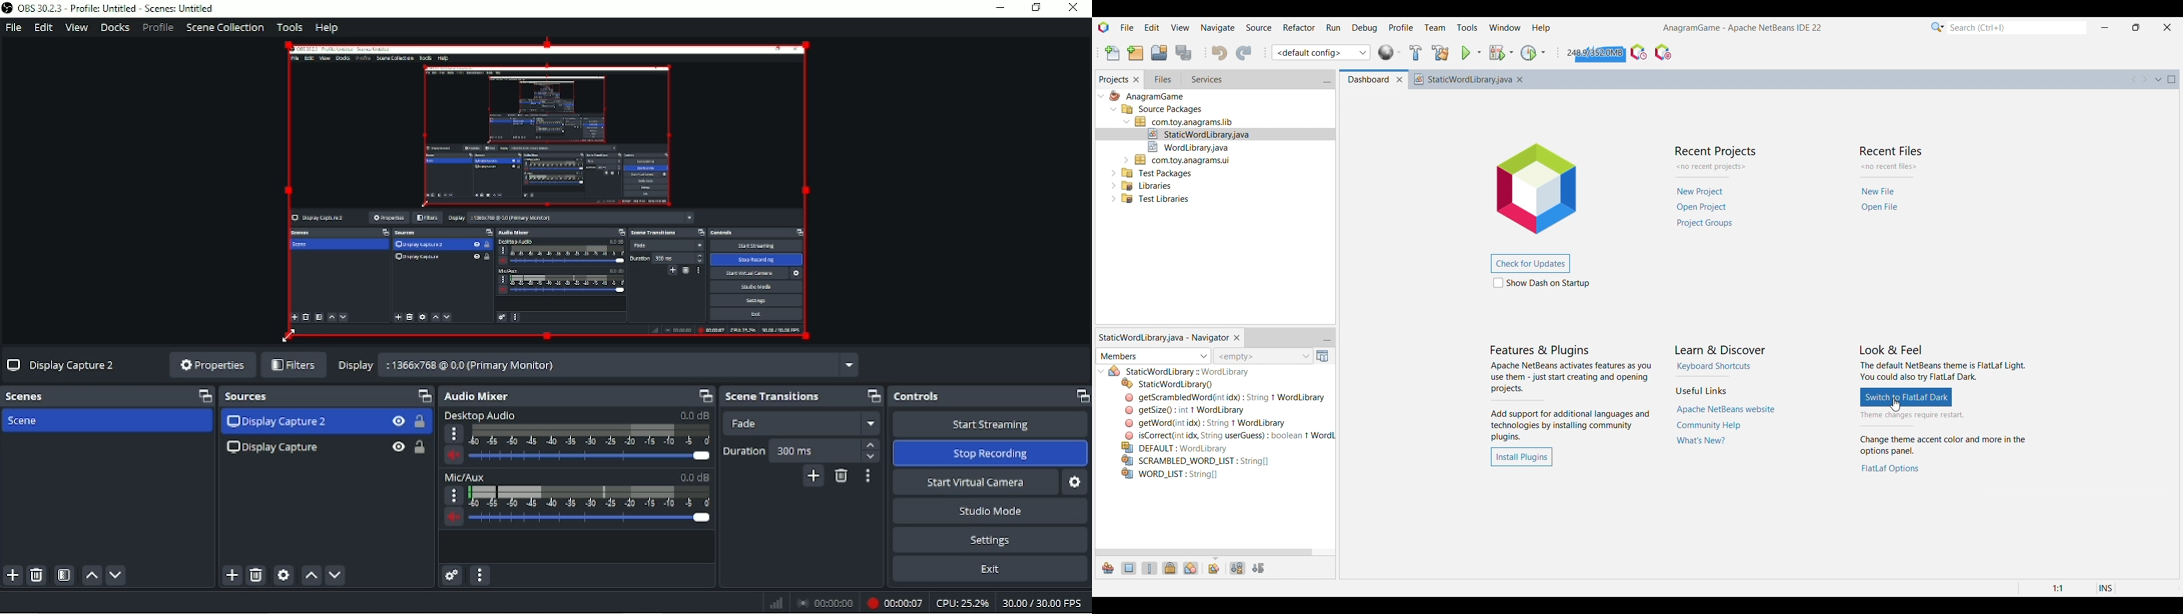  Describe the element at coordinates (598, 366) in the screenshot. I see `Display 2136x768 @ 0.0 (Primary Monitor)` at that location.